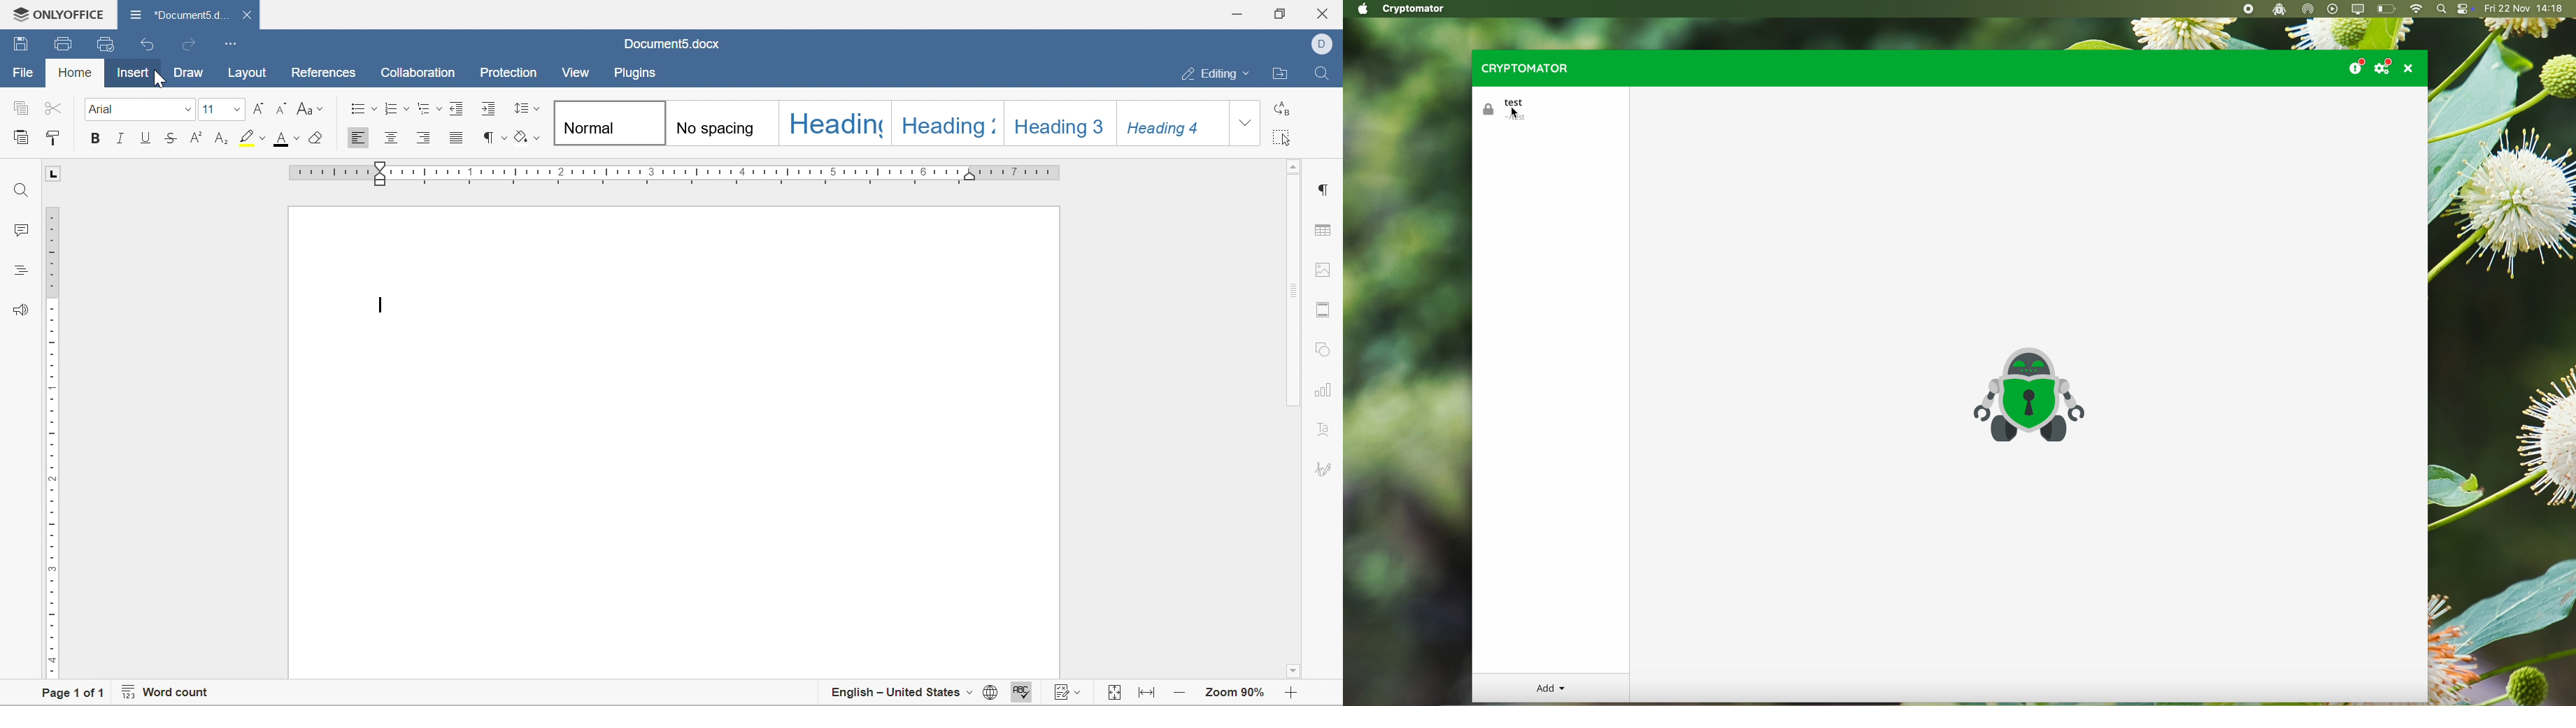 The width and height of the screenshot is (2576, 728). Describe the element at coordinates (2310, 9) in the screenshot. I see `airdrop` at that location.